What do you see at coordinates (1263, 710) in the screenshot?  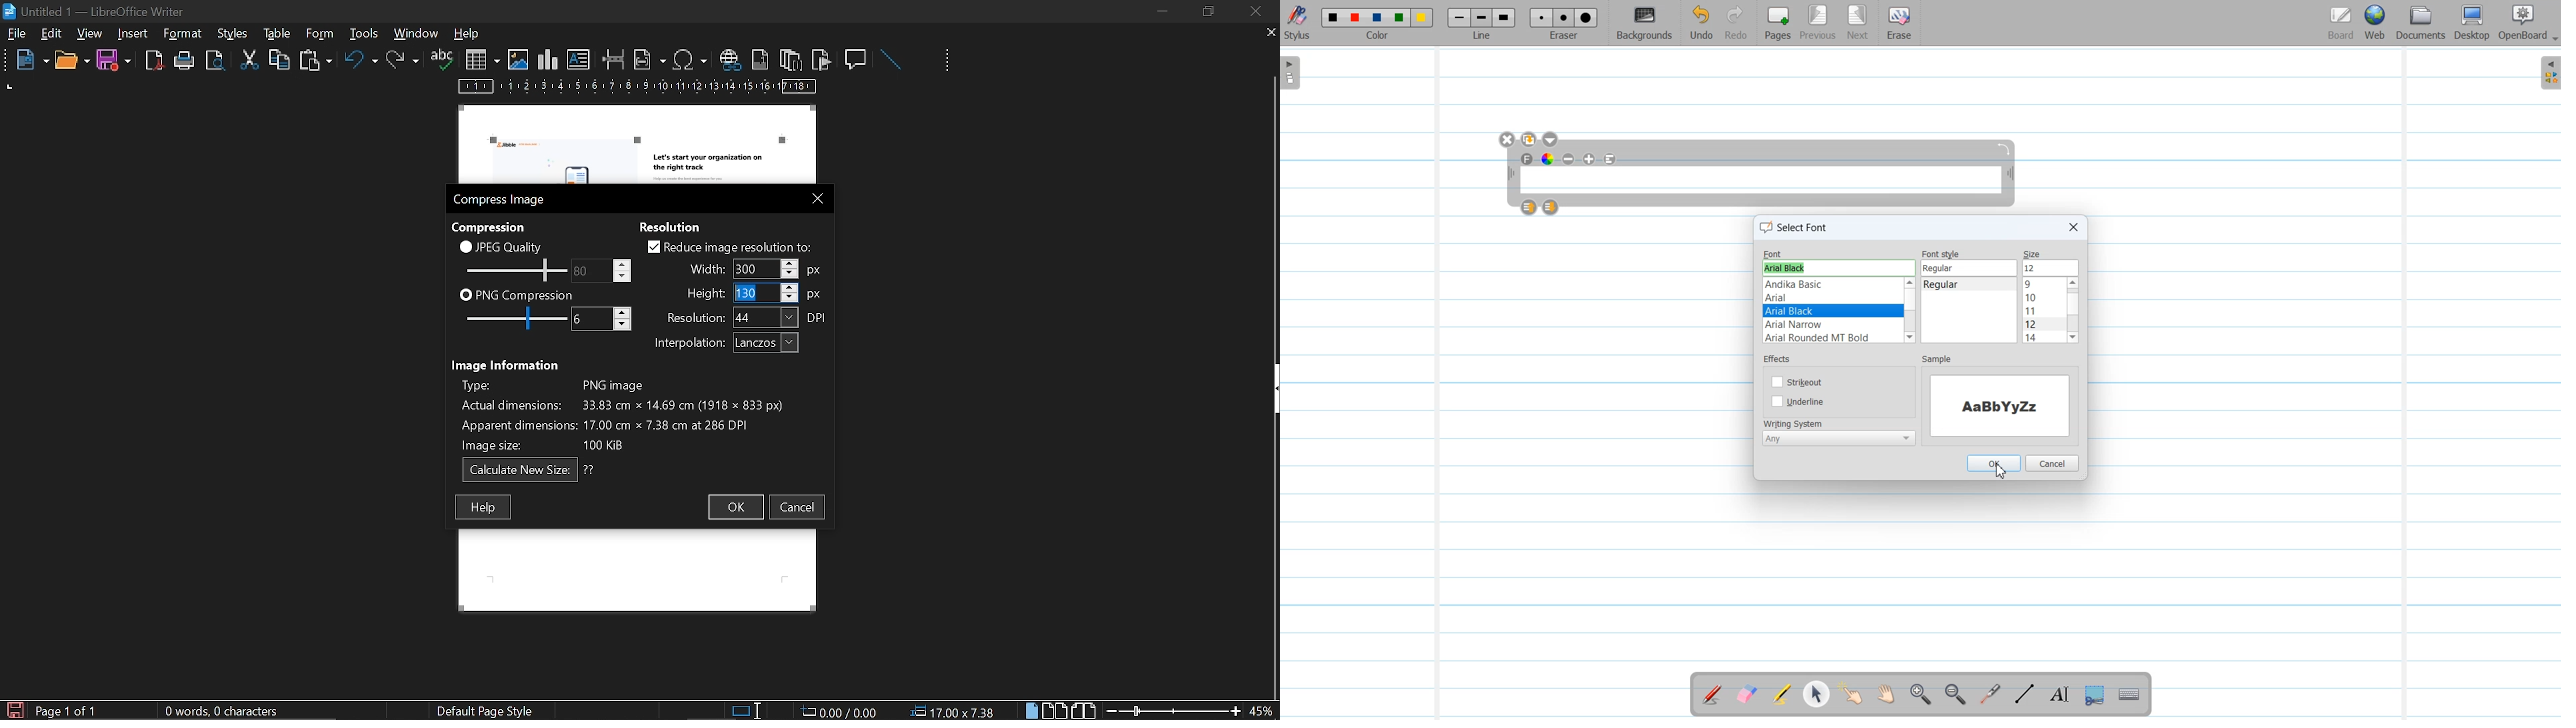 I see `current zoom` at bounding box center [1263, 710].